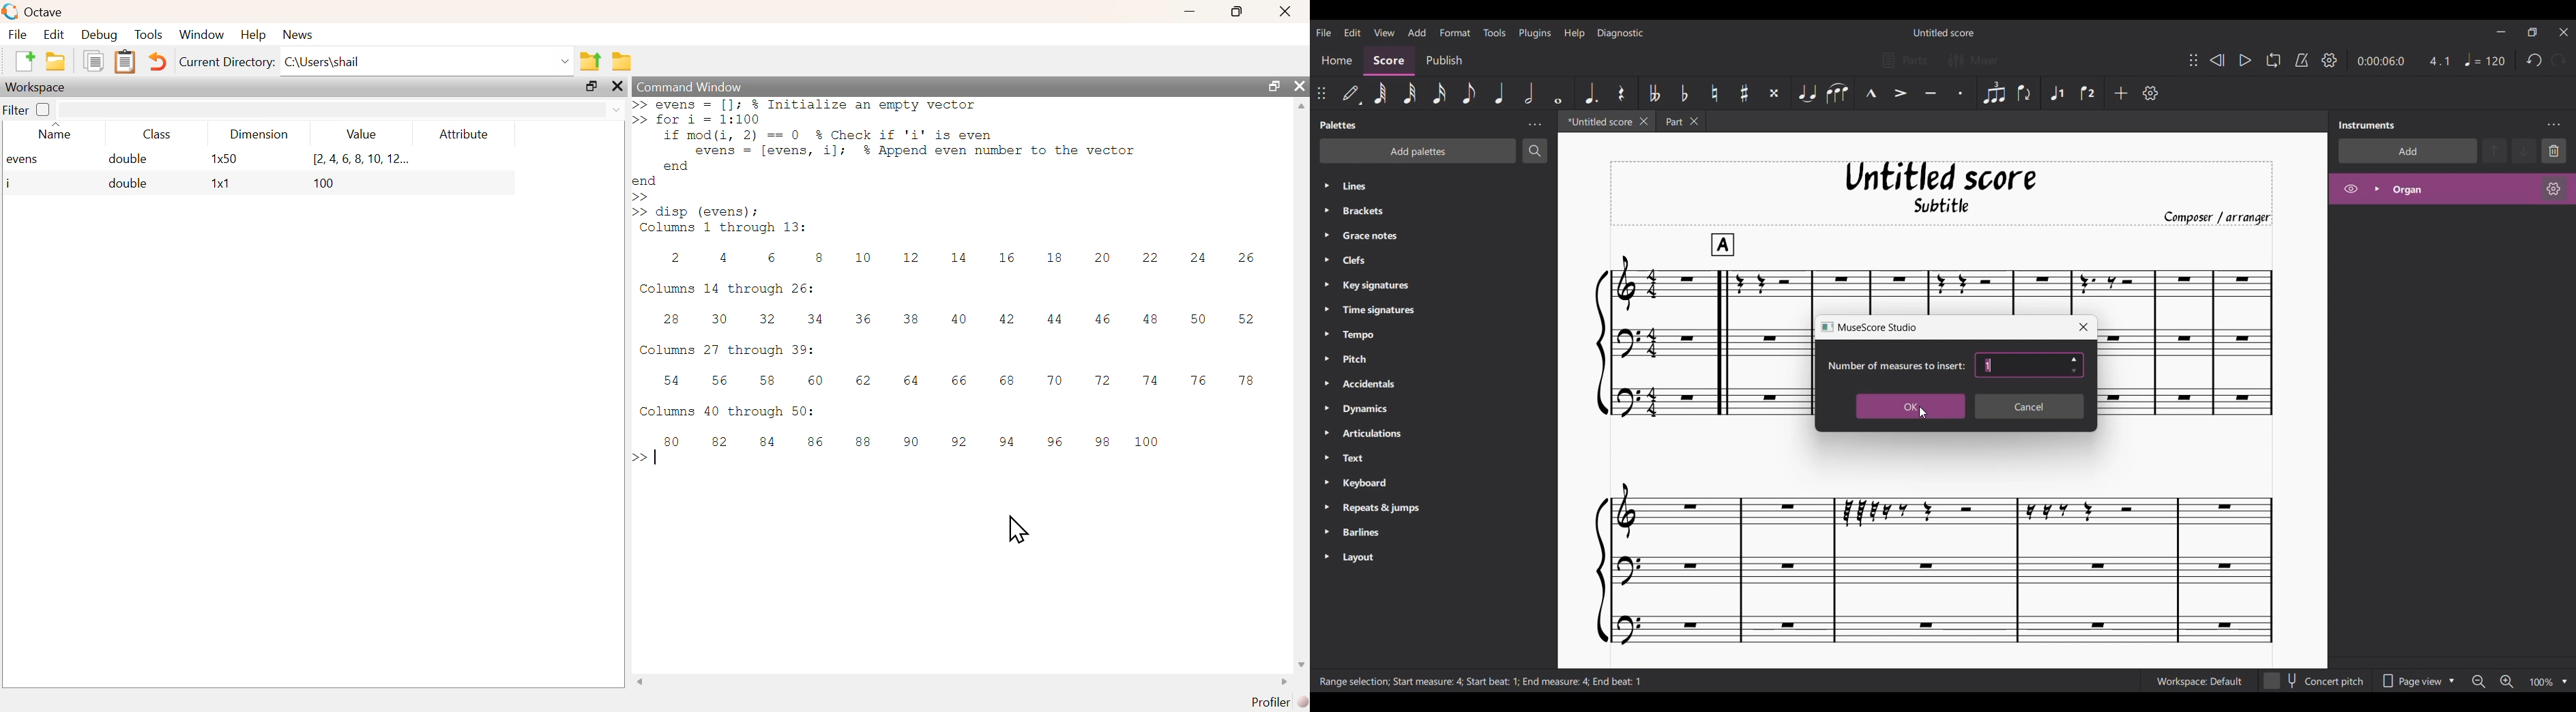 The height and width of the screenshot is (728, 2576). What do you see at coordinates (1597, 122) in the screenshot?
I see `Untitled tab` at bounding box center [1597, 122].